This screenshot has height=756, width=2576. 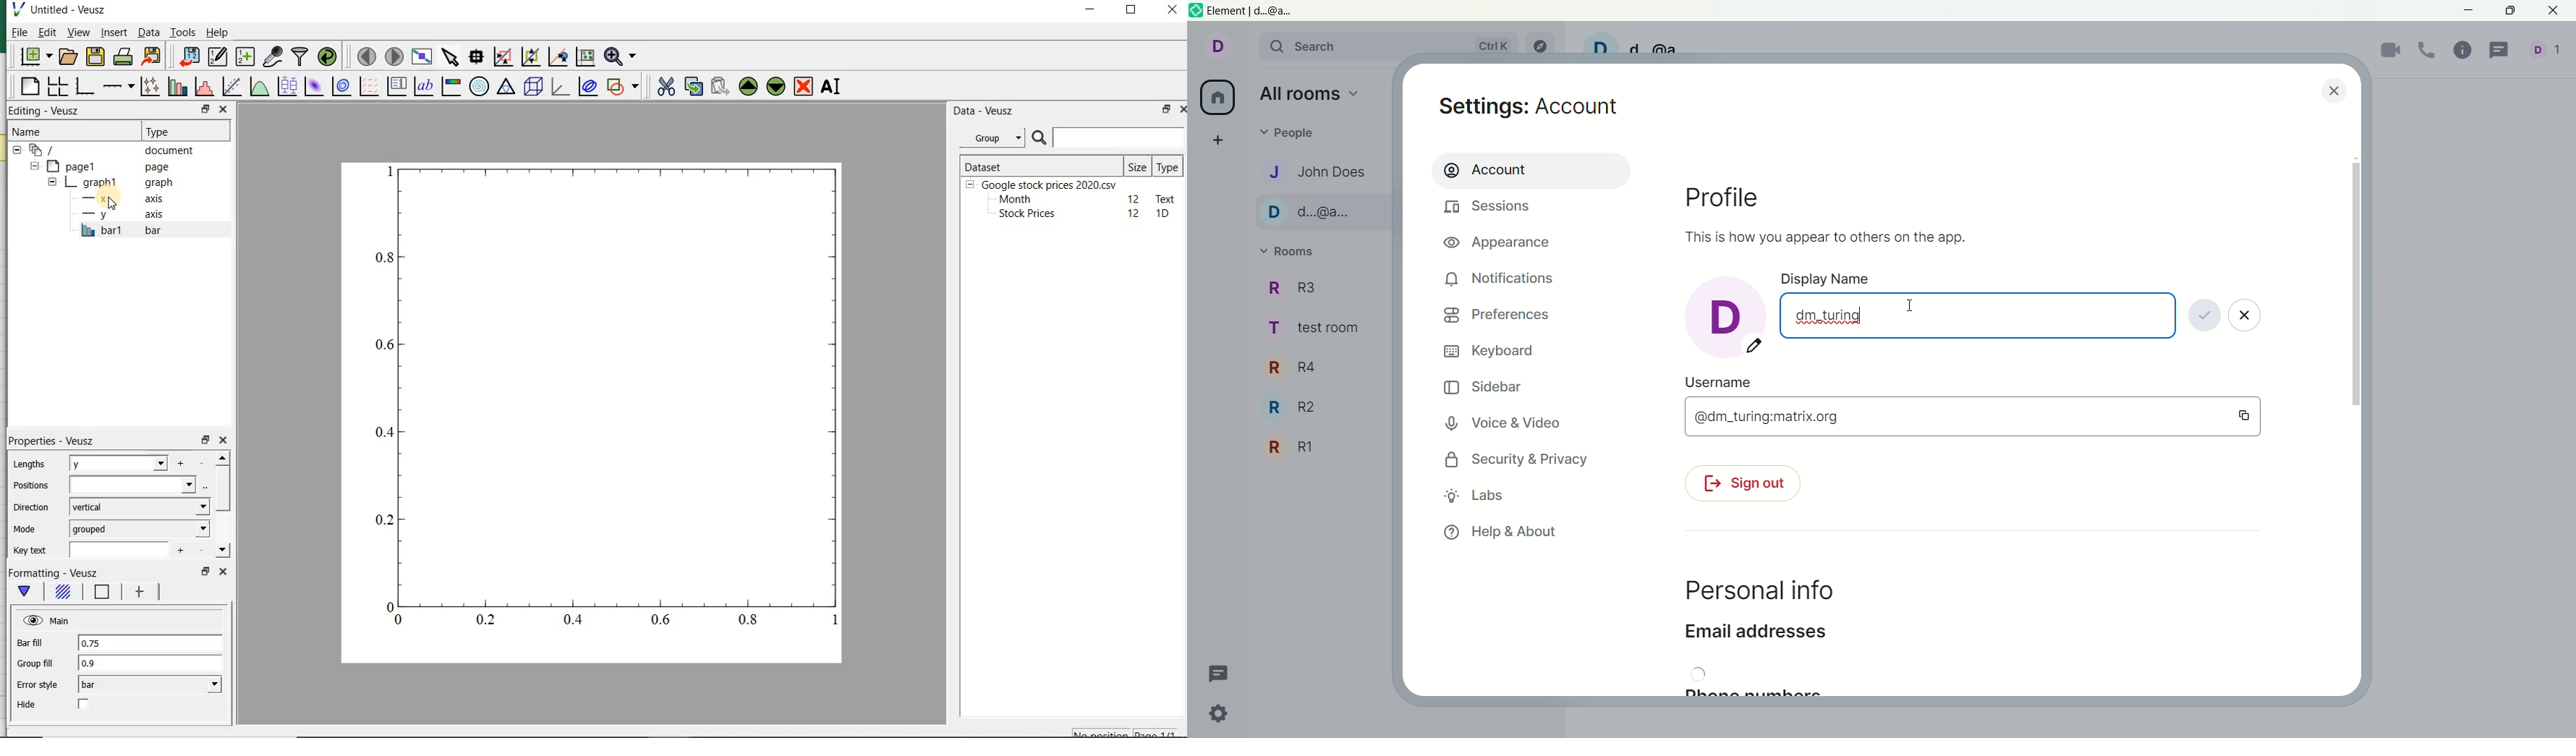 I want to click on page1, so click(x=102, y=167).